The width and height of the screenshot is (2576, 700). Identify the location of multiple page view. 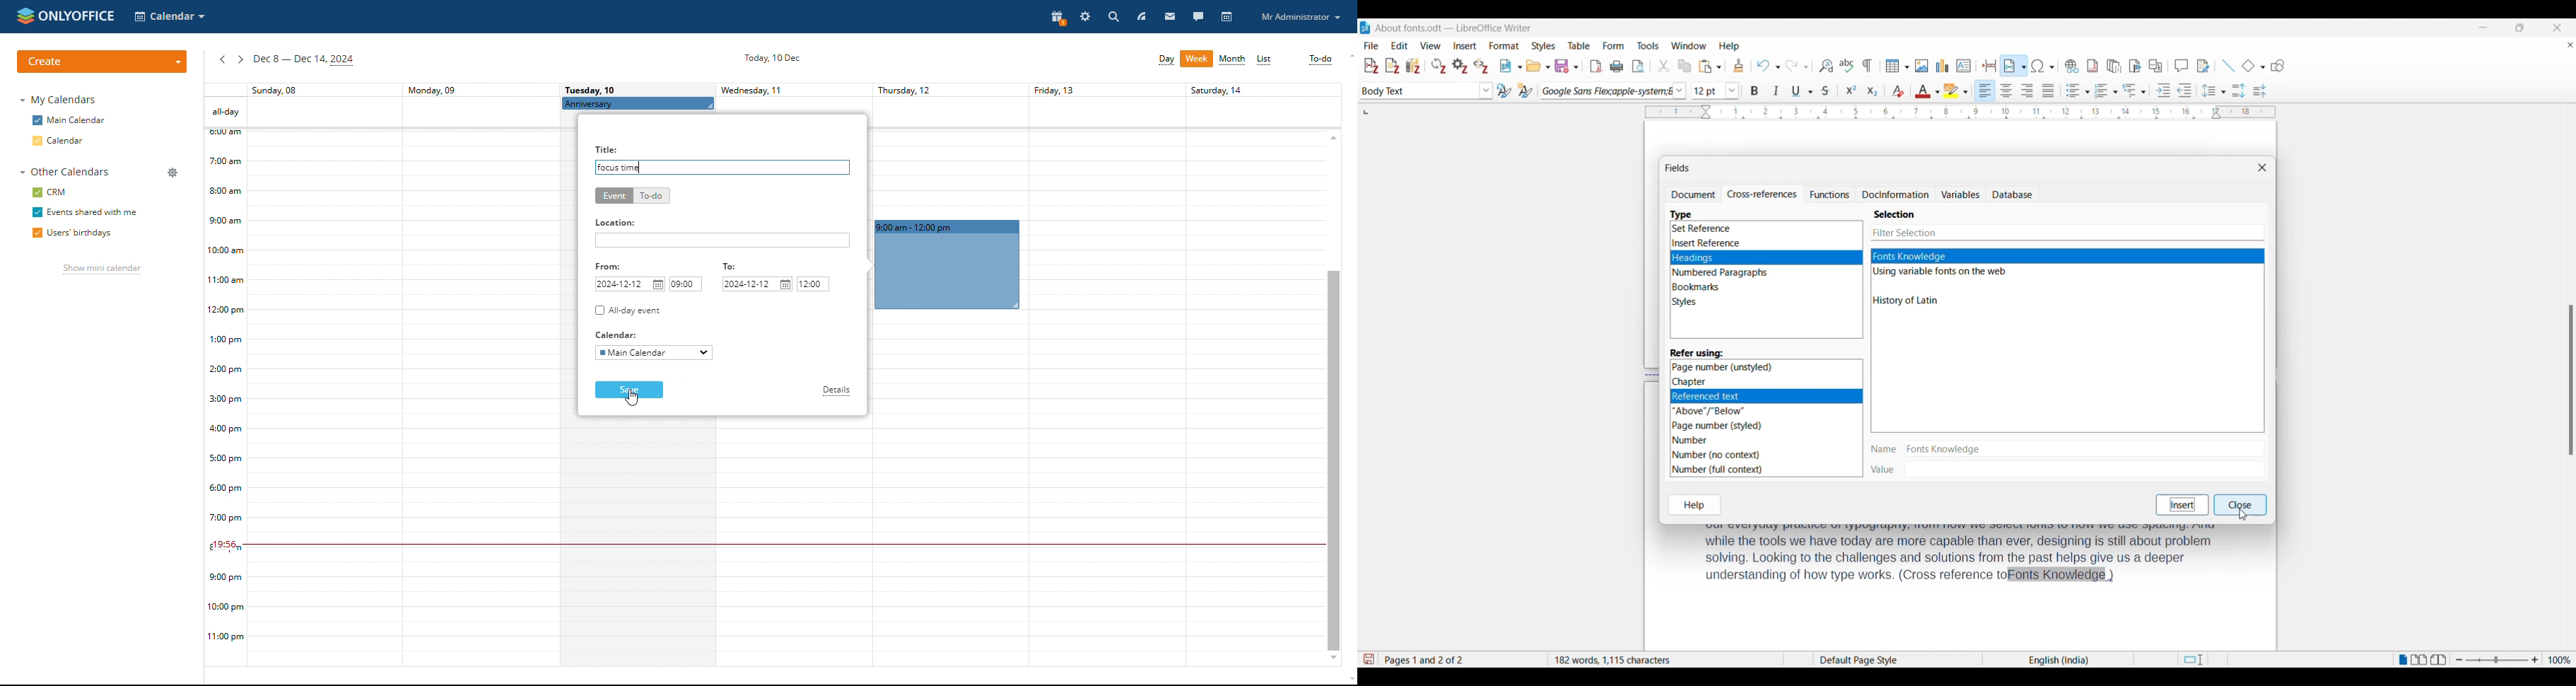
(2420, 662).